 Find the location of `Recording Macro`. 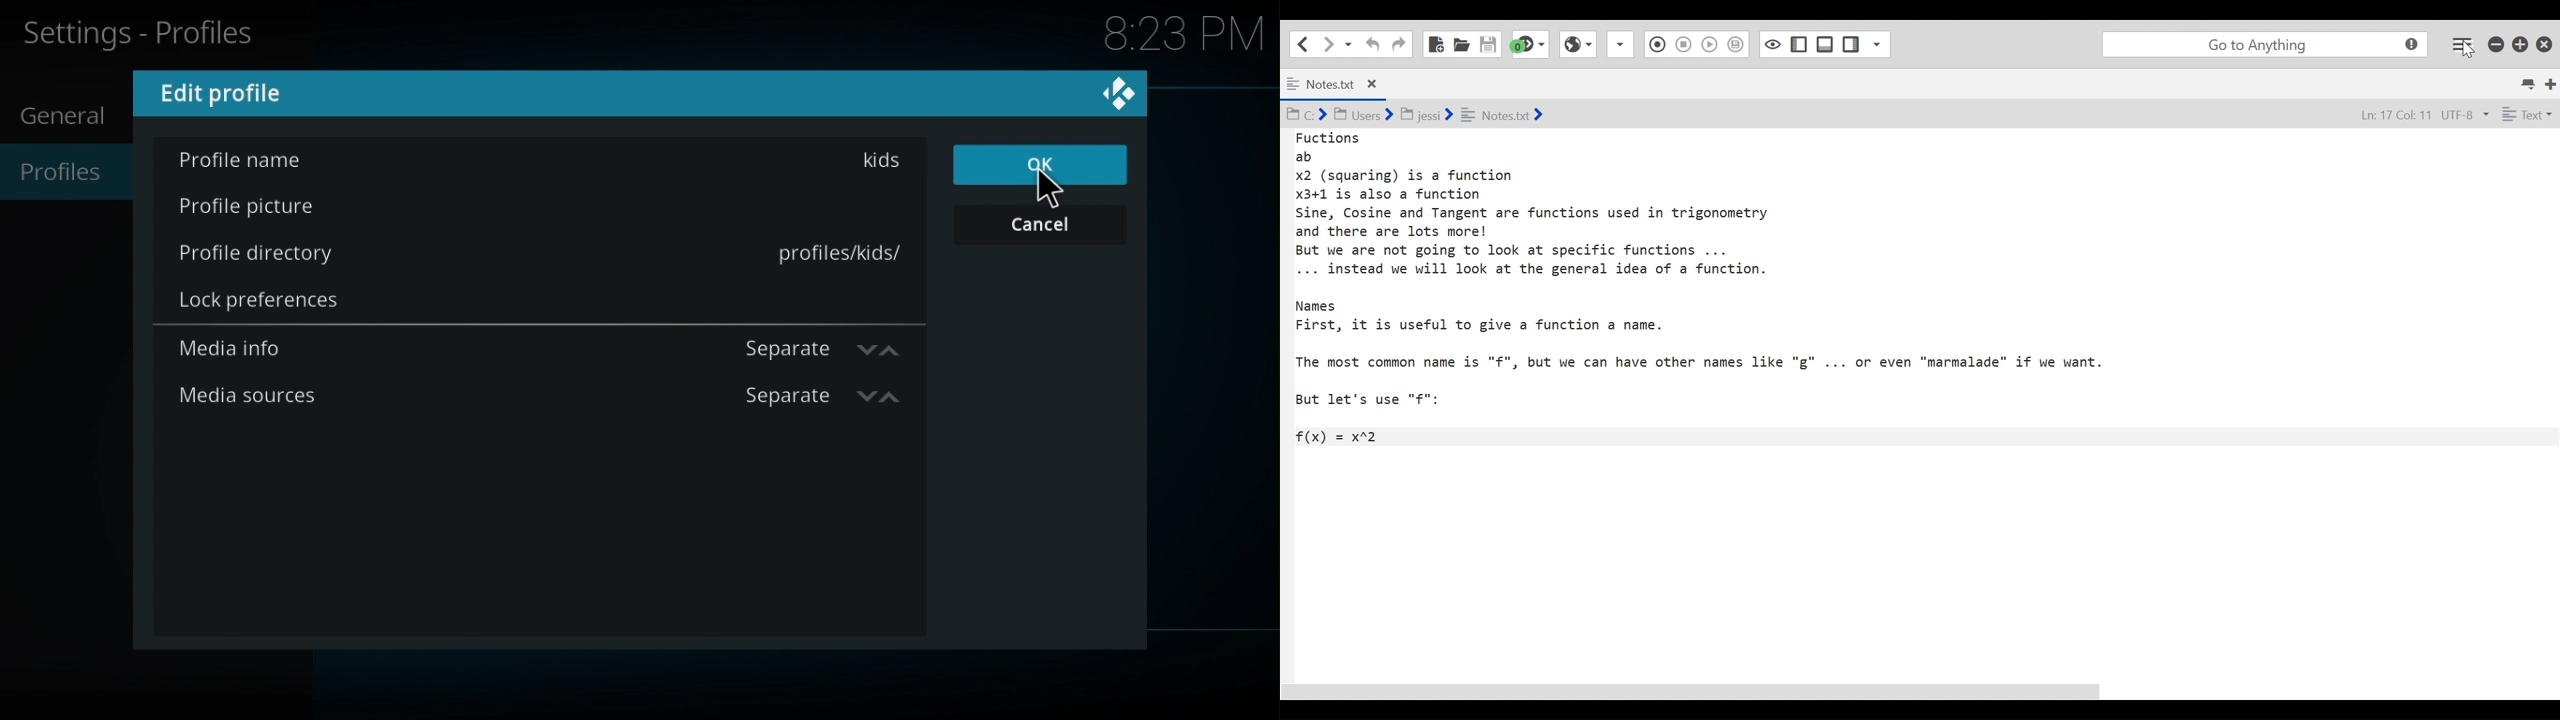

Recording Macro is located at coordinates (1621, 44).